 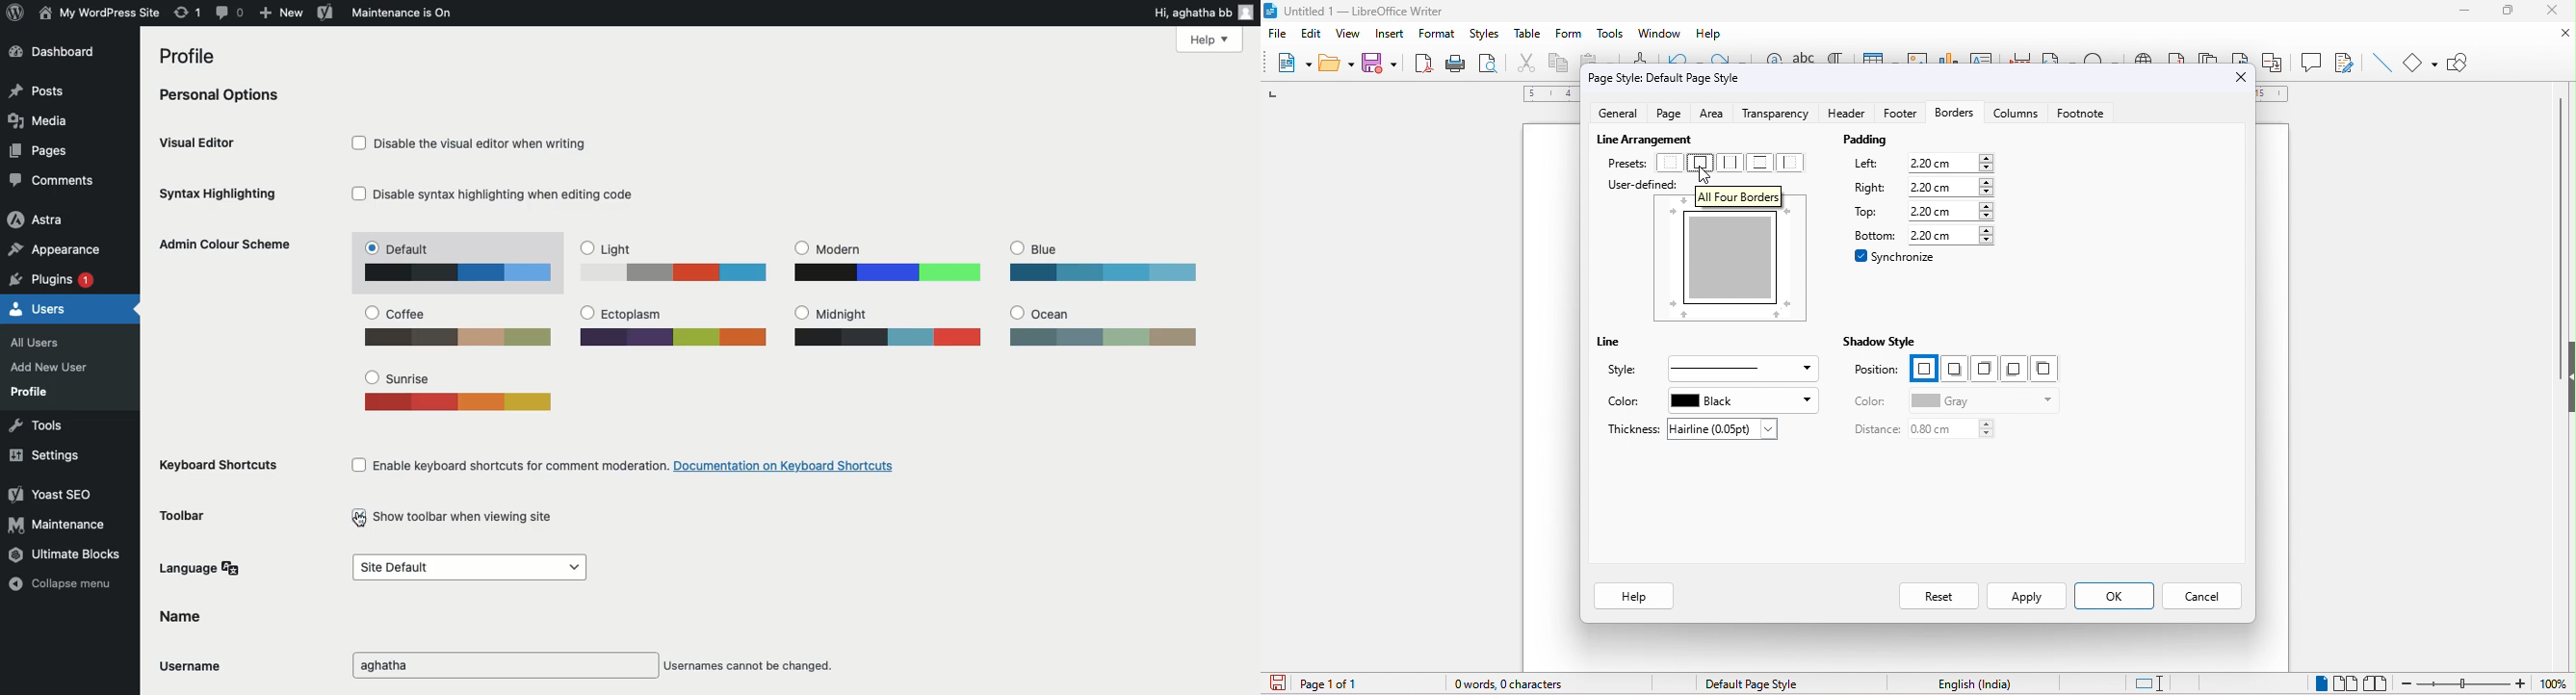 What do you see at coordinates (2464, 682) in the screenshot?
I see `zoom out` at bounding box center [2464, 682].